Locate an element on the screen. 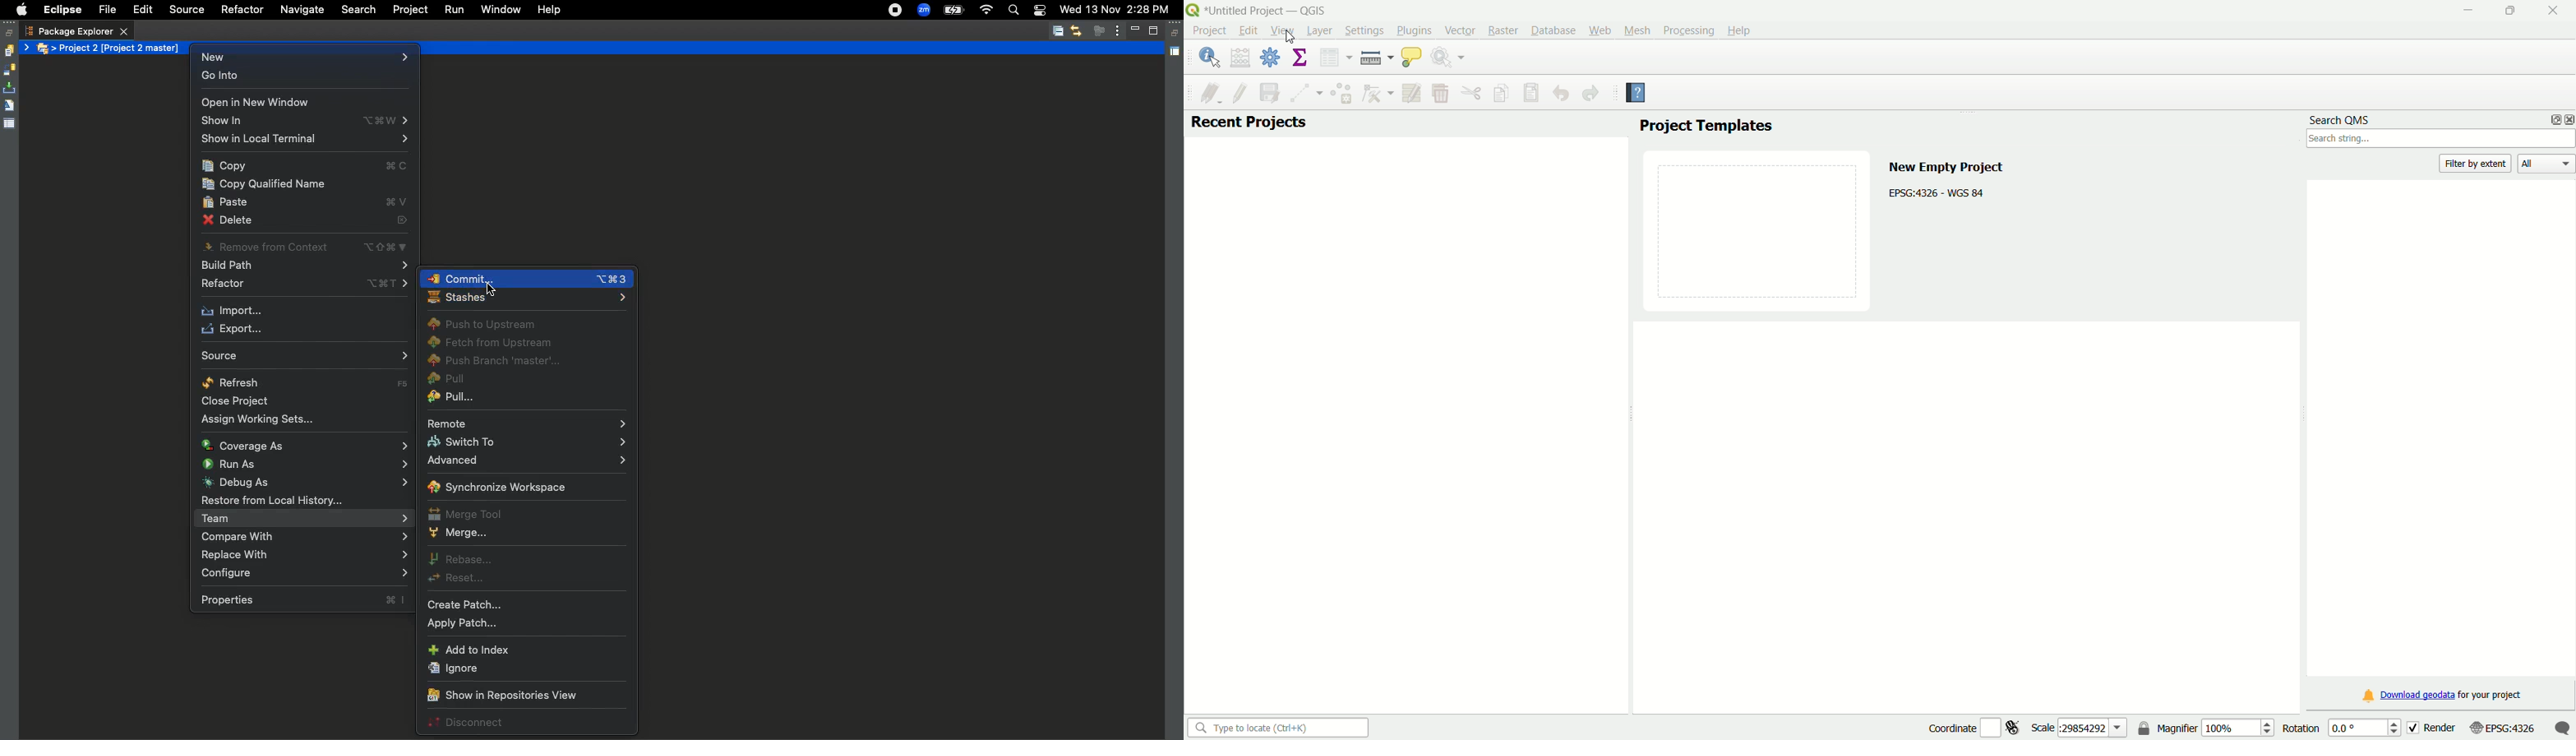 Image resolution: width=2576 pixels, height=756 pixels. Search is located at coordinates (358, 10).